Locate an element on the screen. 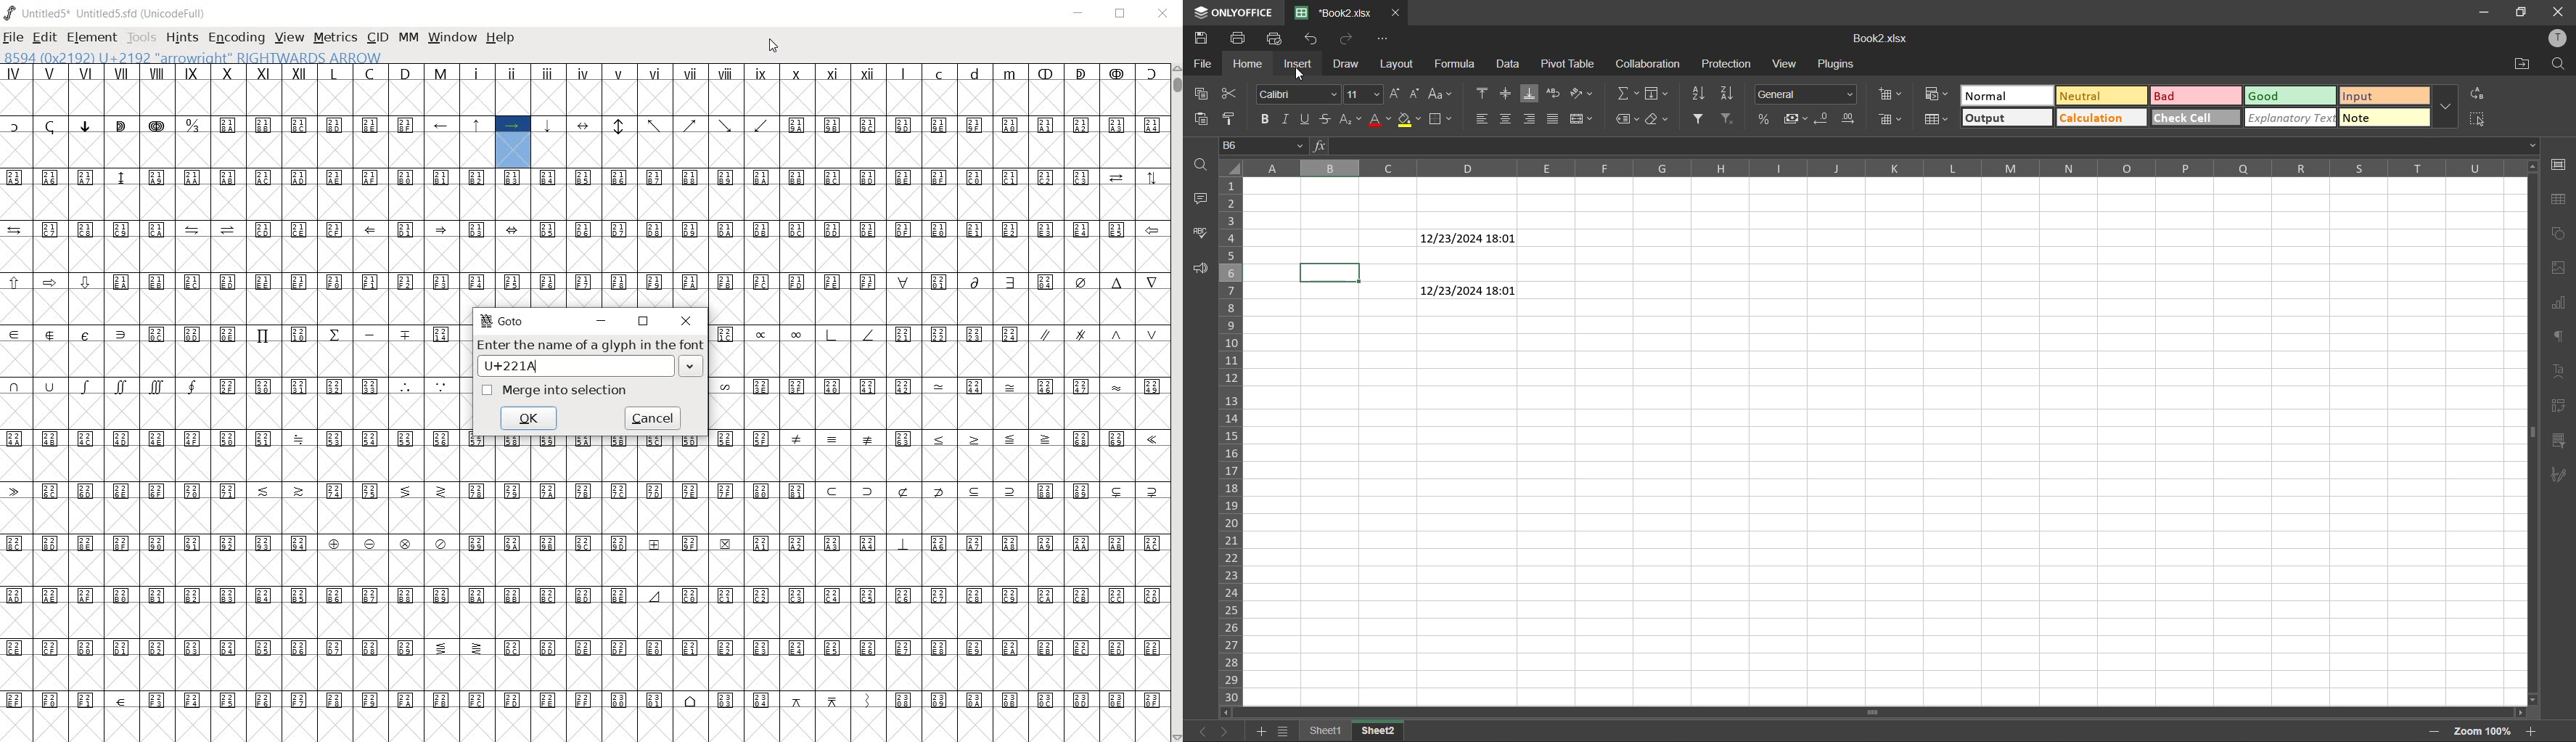  customize quick access toolbar is located at coordinates (1383, 38).